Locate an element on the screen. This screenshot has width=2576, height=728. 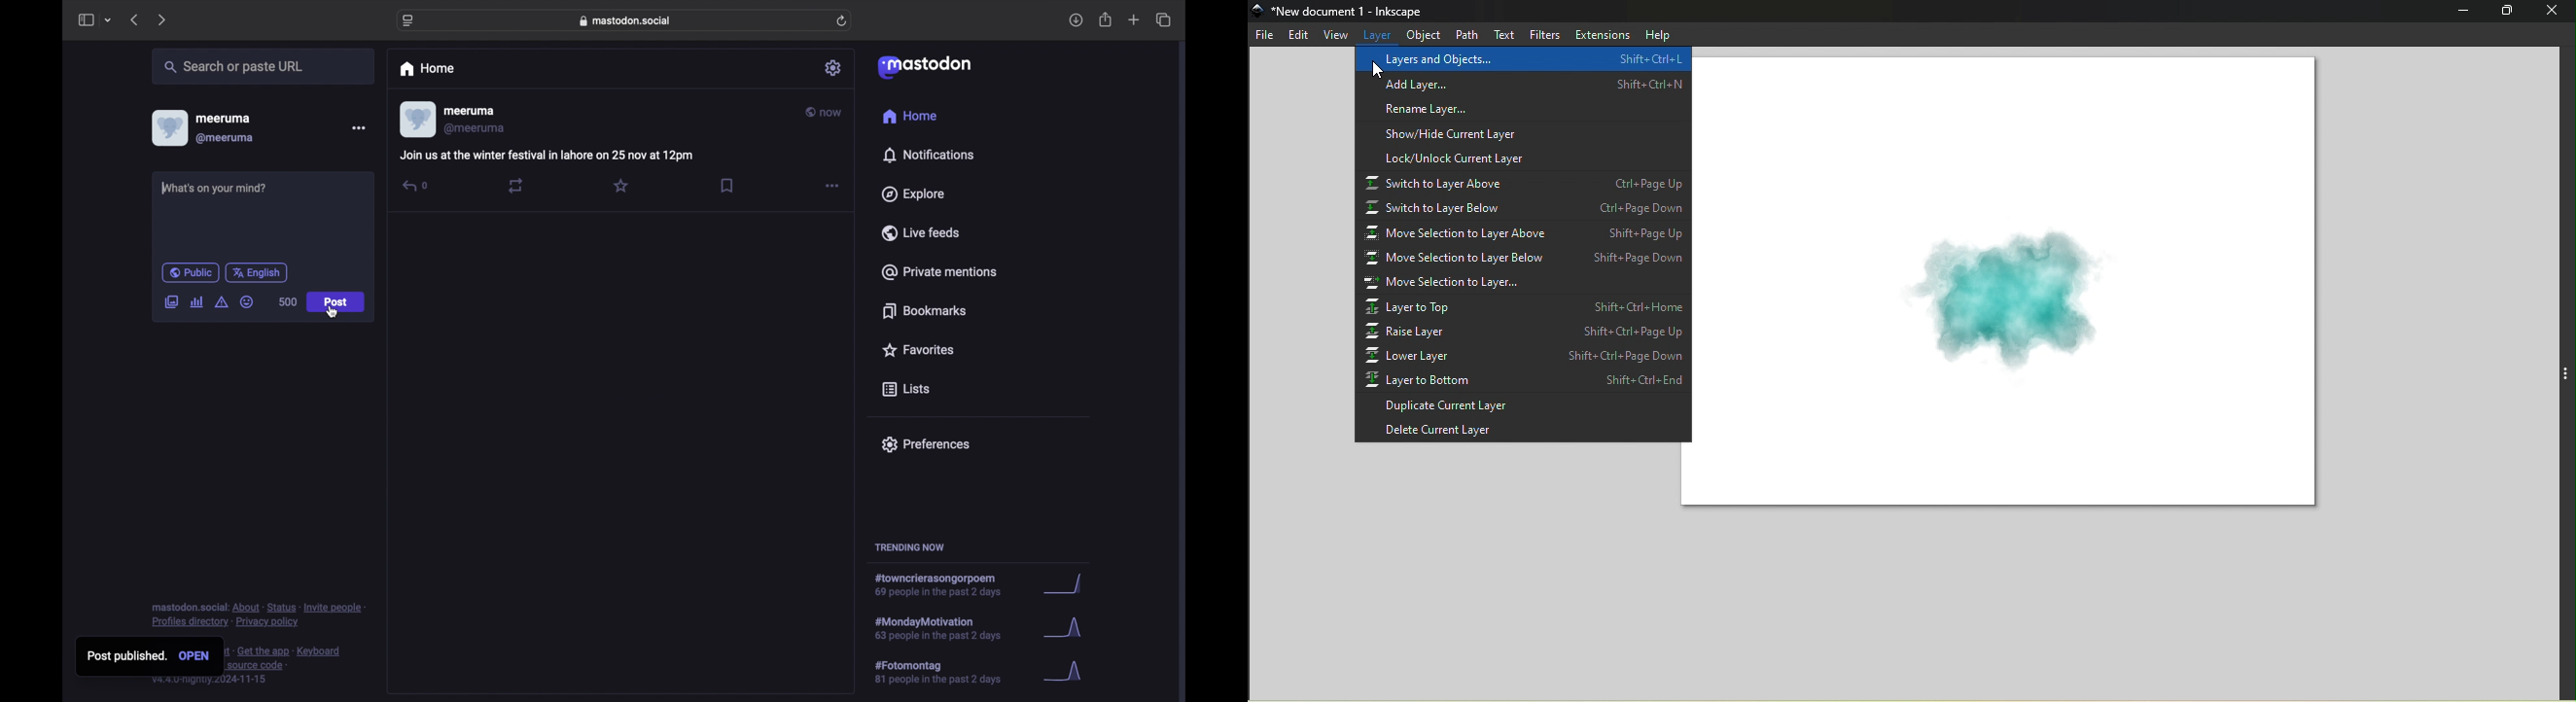
mastodon is located at coordinates (923, 66).